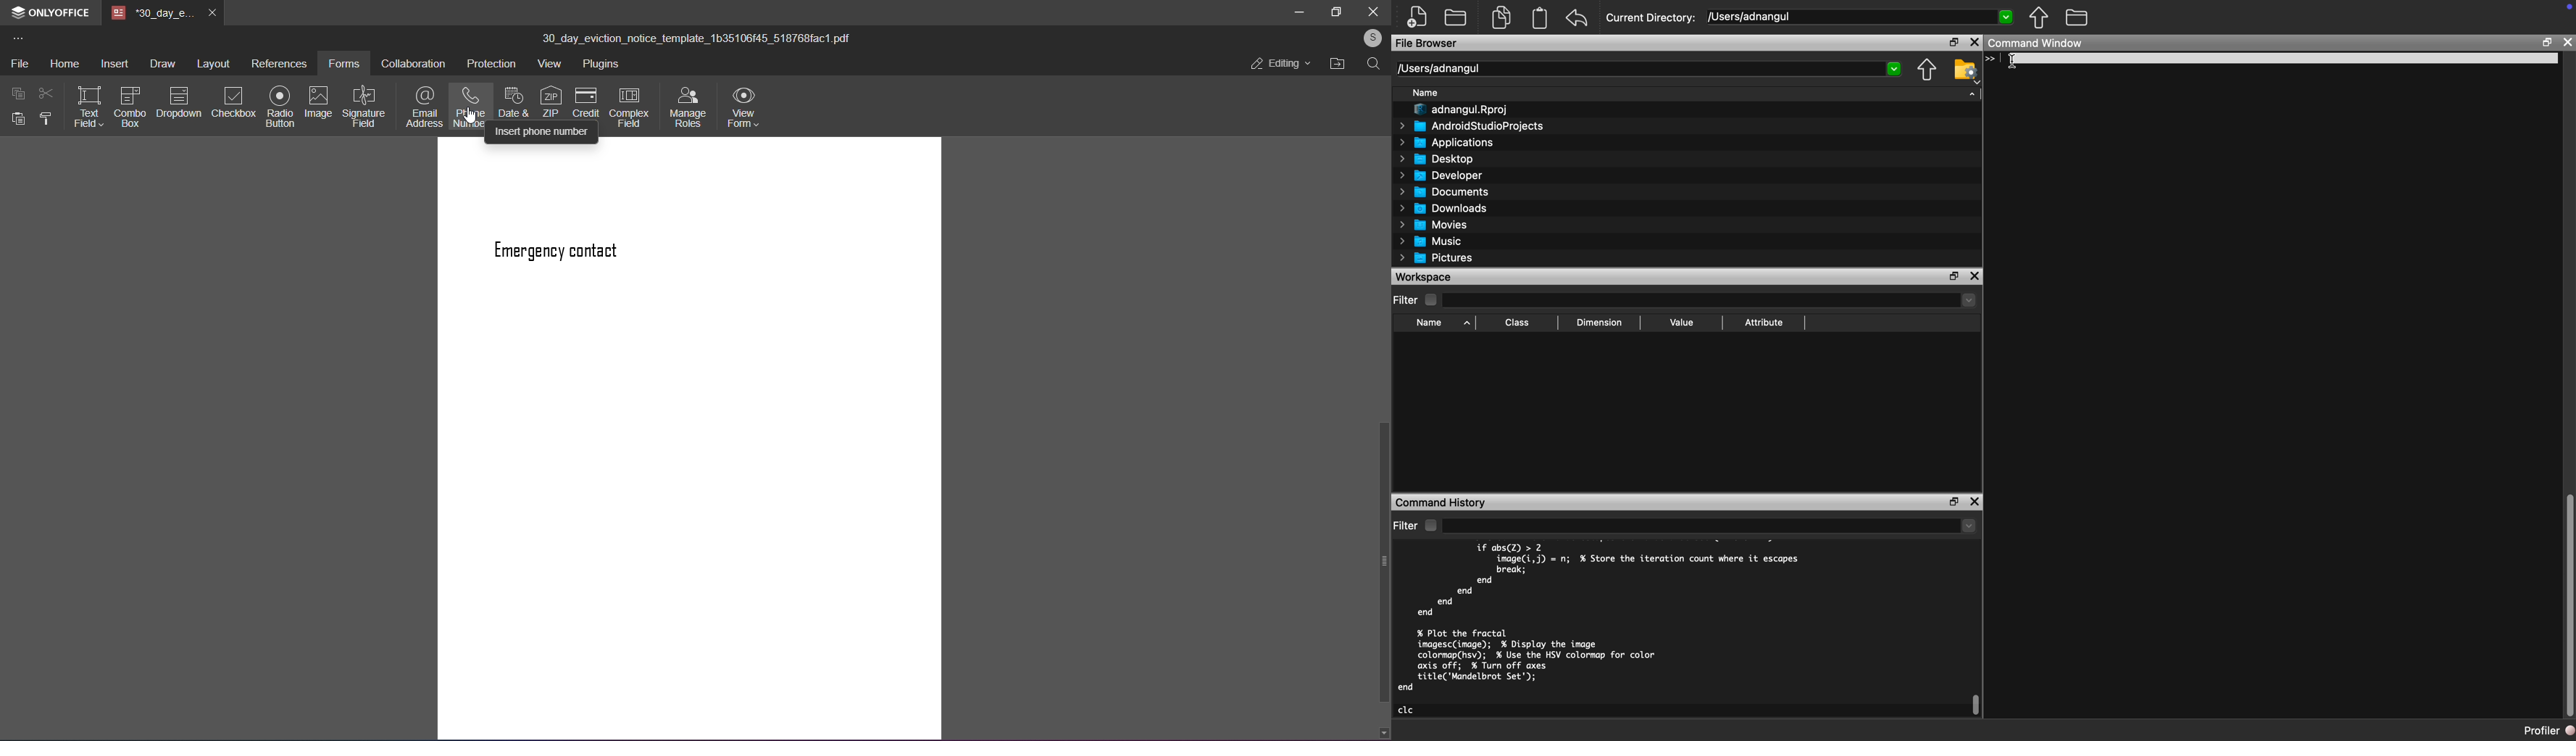 The height and width of the screenshot is (756, 2576). Describe the element at coordinates (59, 13) in the screenshot. I see `onlyoffice` at that location.